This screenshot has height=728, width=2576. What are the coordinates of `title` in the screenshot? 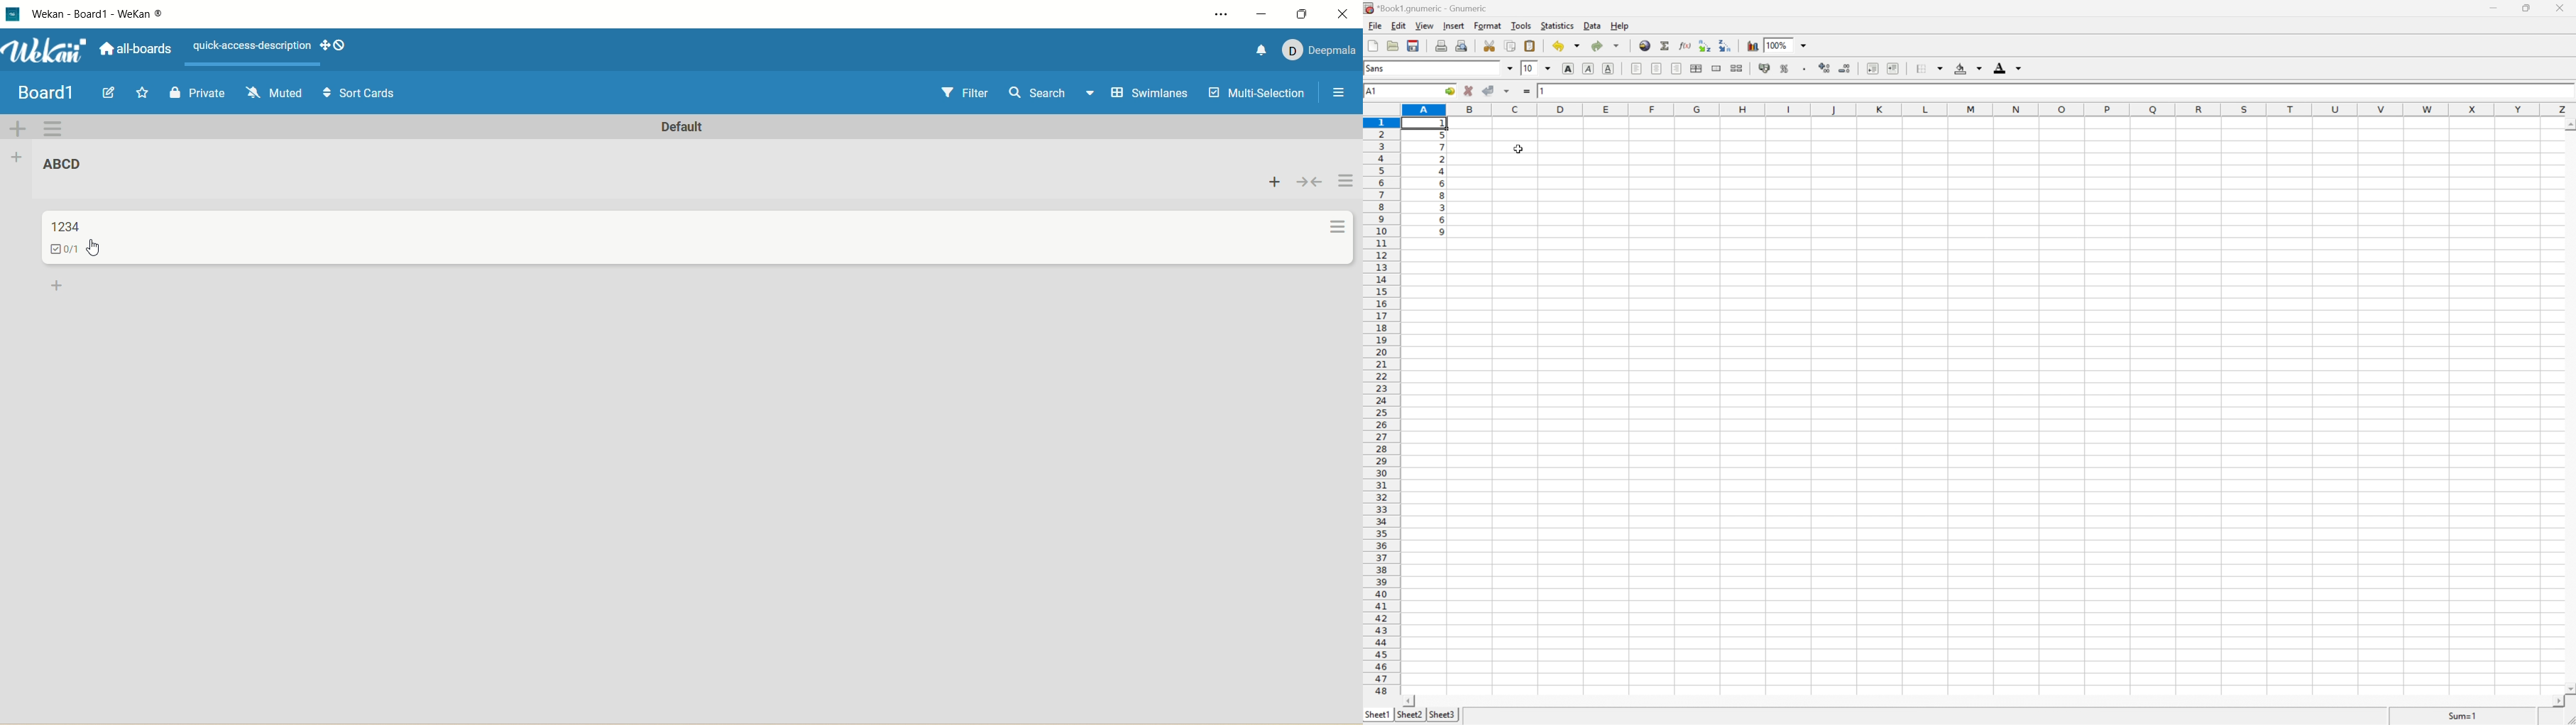 It's located at (69, 226).